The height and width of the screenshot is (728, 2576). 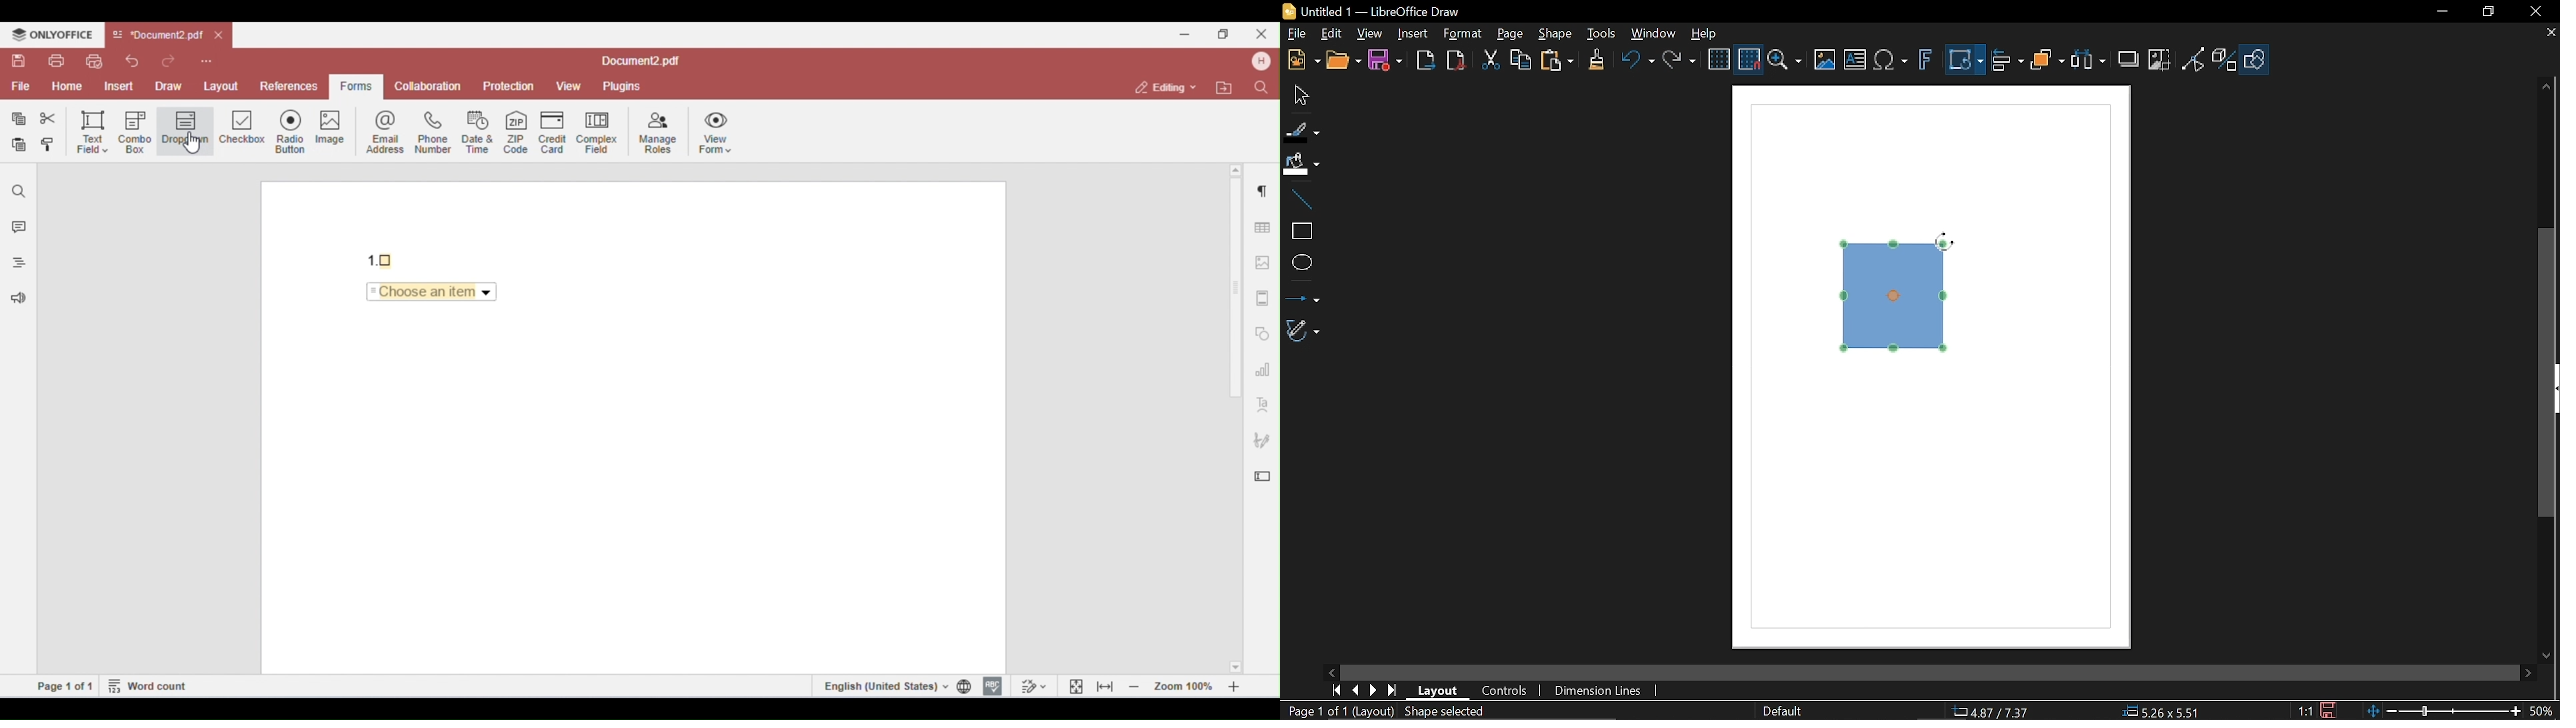 I want to click on Window, so click(x=1654, y=33).